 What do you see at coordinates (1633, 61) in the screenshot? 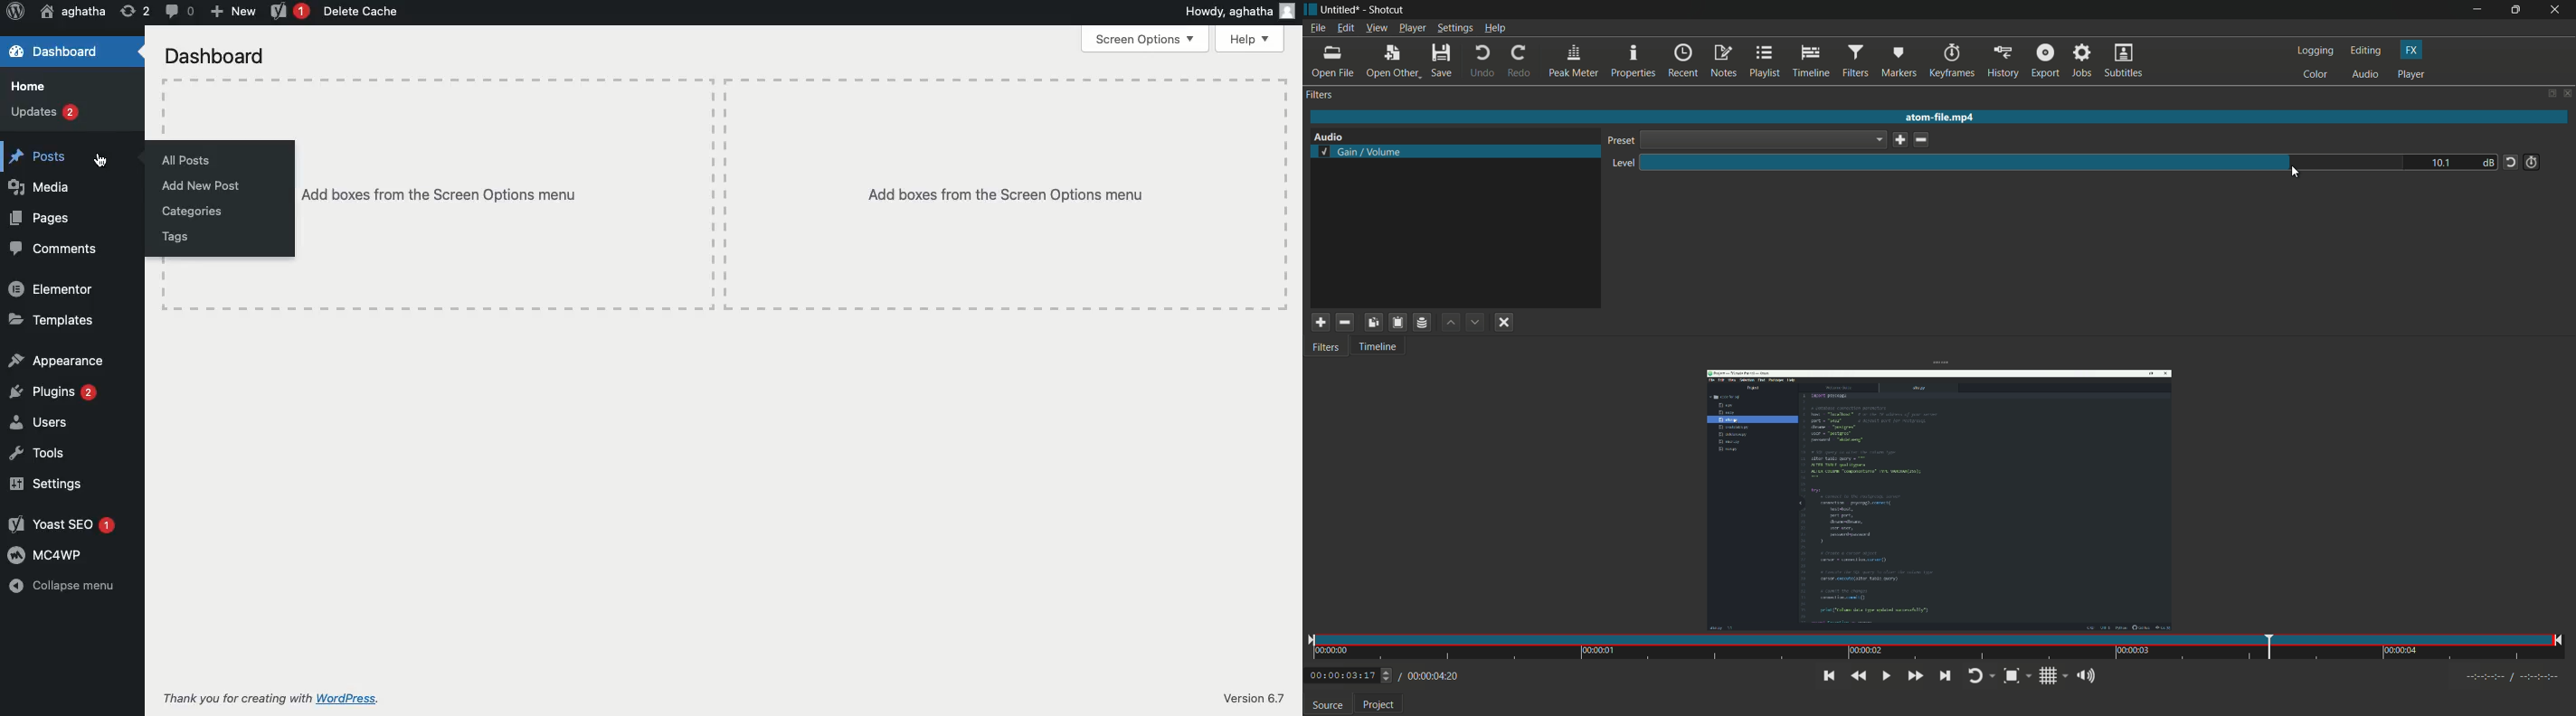
I see `properties` at bounding box center [1633, 61].